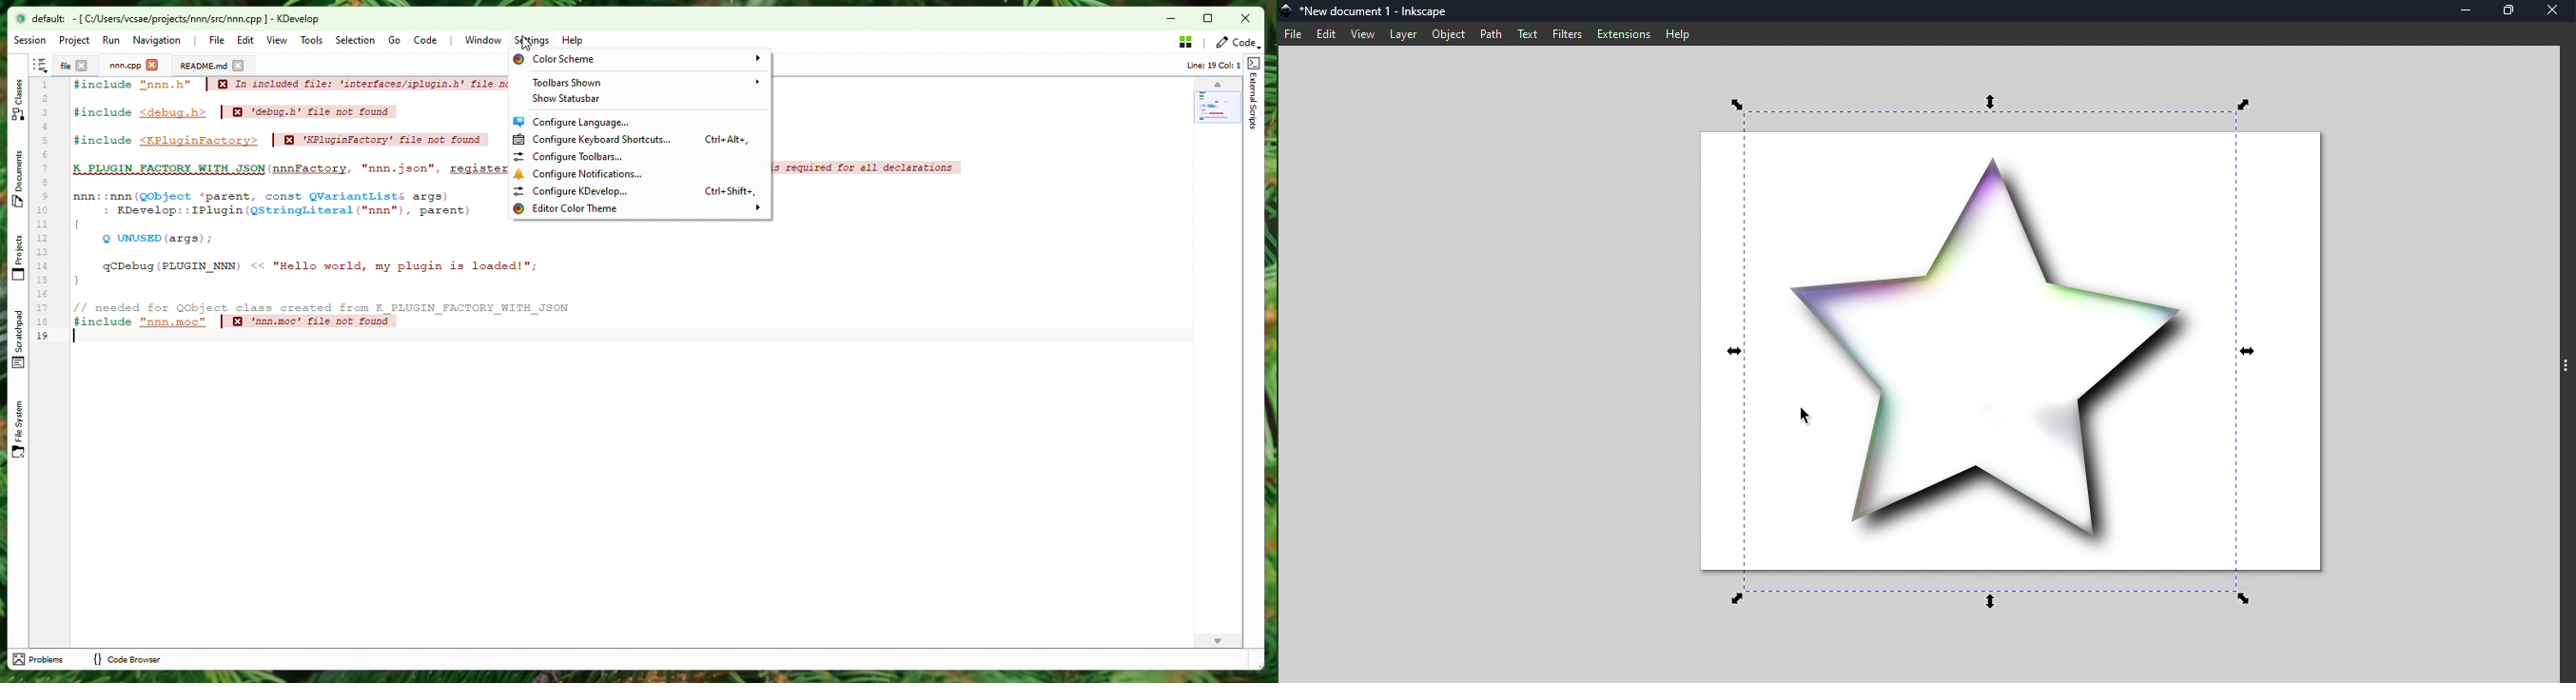 The height and width of the screenshot is (700, 2576). What do you see at coordinates (1530, 35) in the screenshot?
I see `Text` at bounding box center [1530, 35].